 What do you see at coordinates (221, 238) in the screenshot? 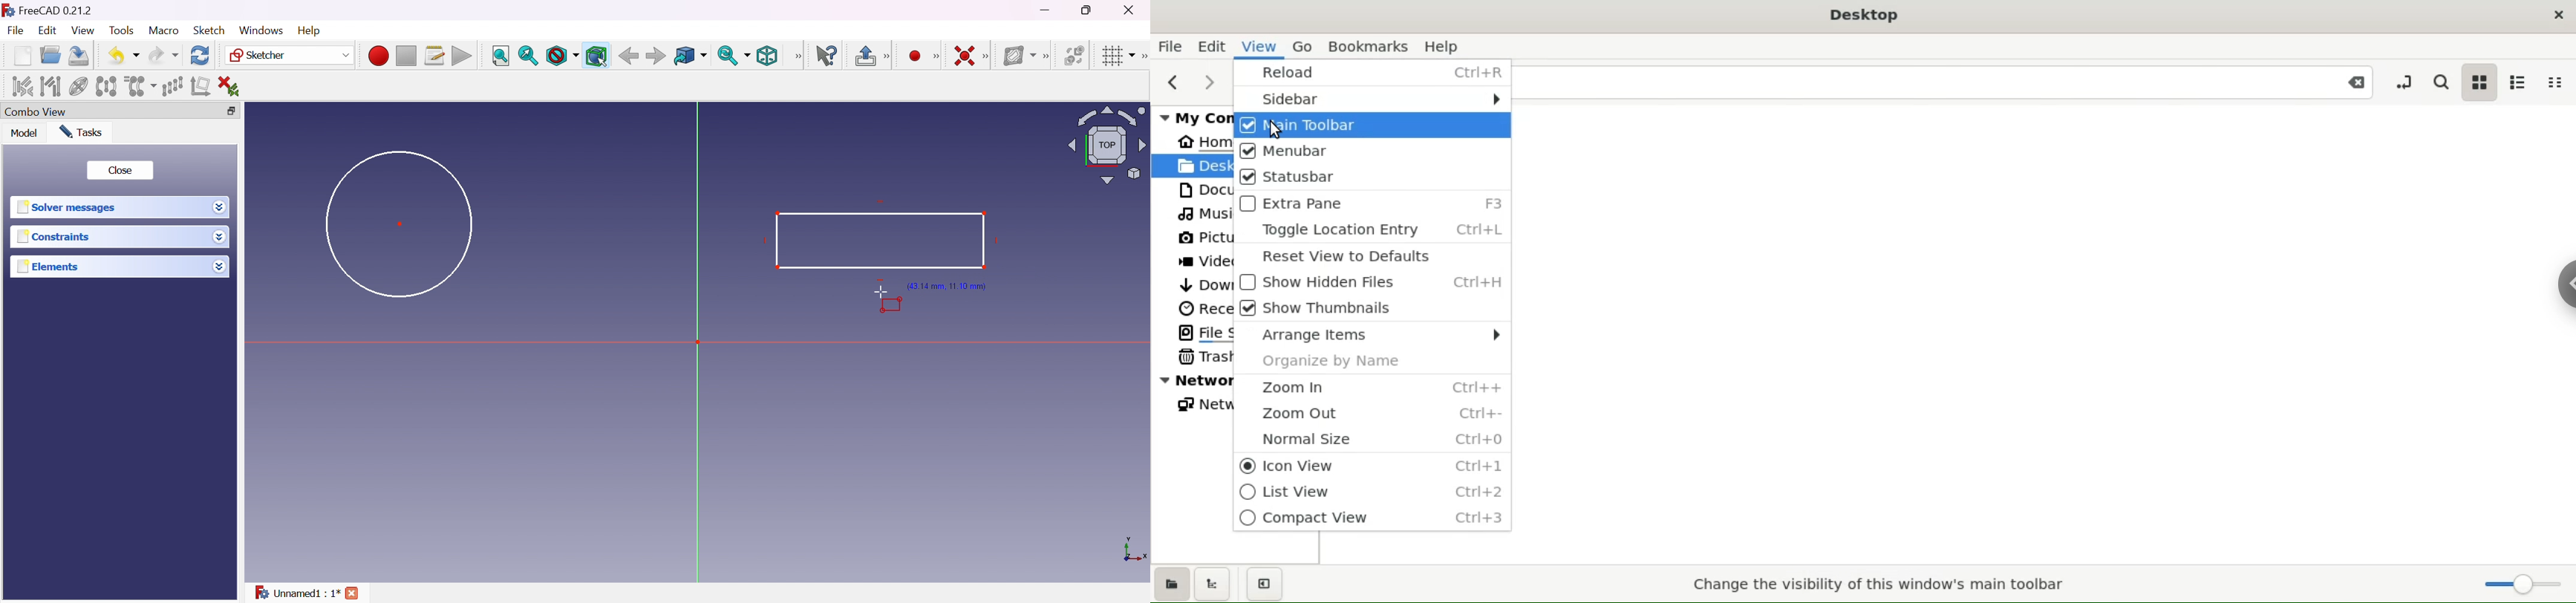
I see `Drop` at bounding box center [221, 238].